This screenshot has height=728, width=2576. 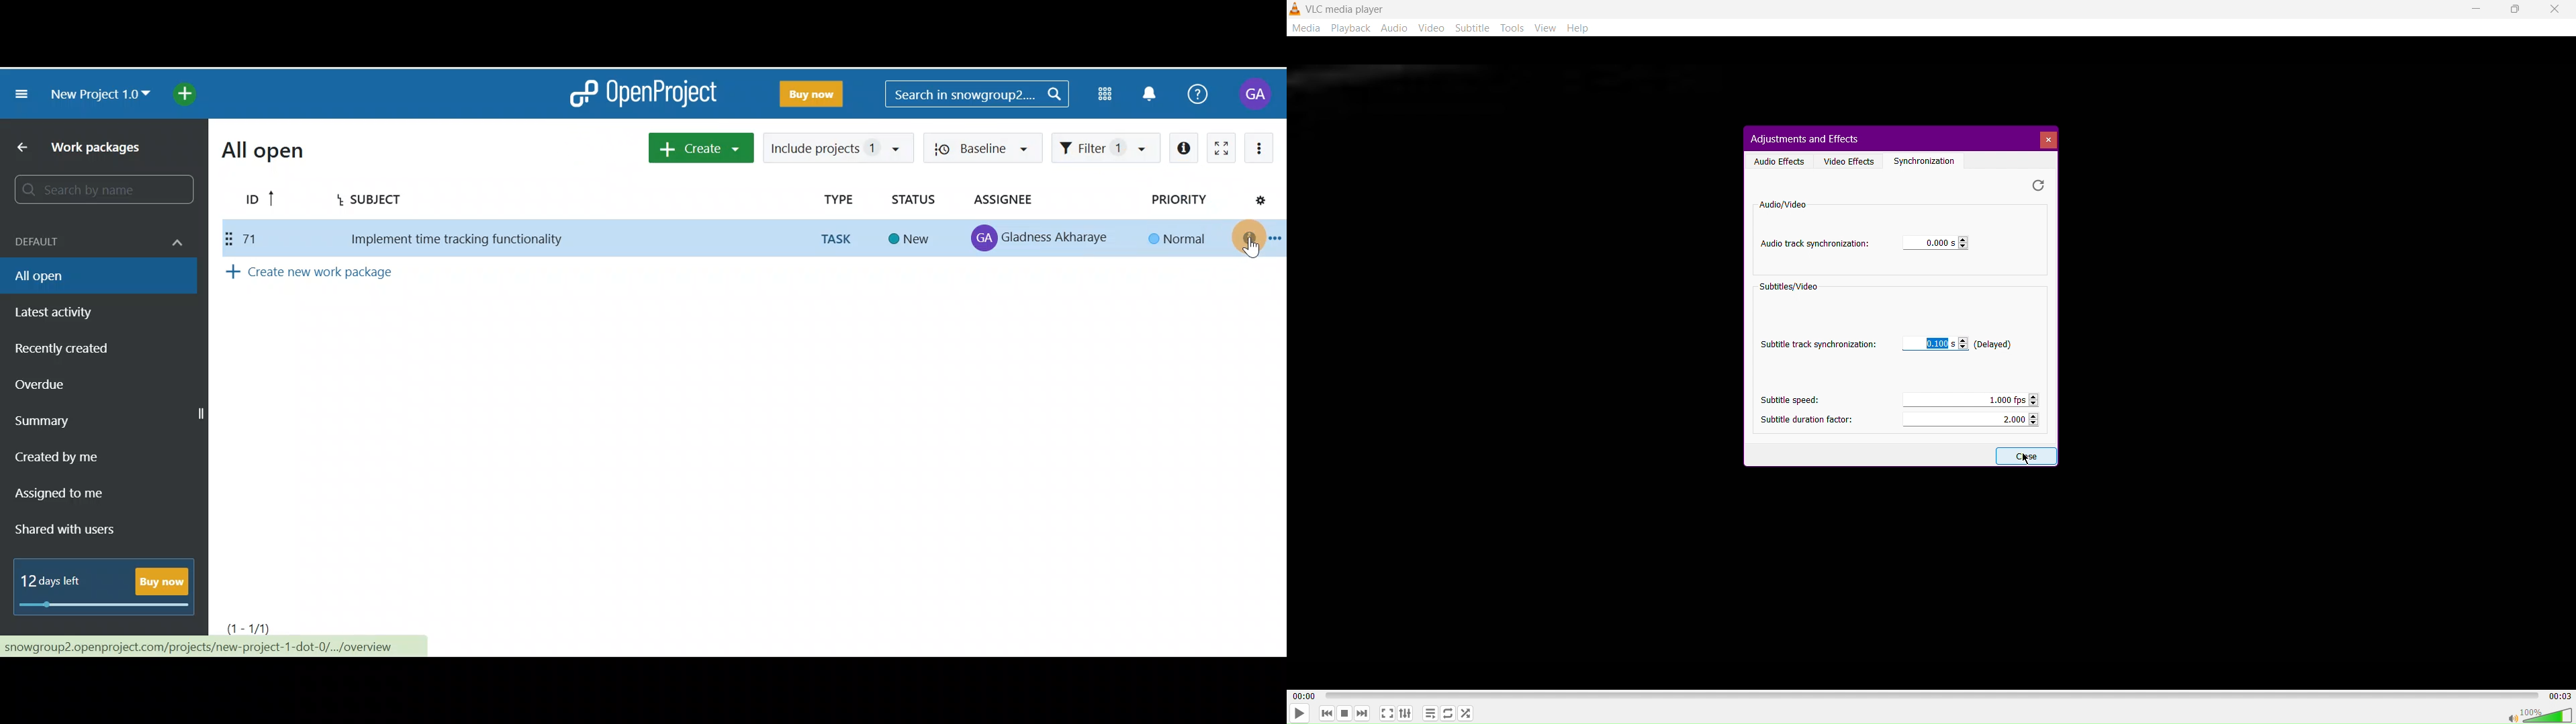 What do you see at coordinates (1805, 138) in the screenshot?
I see `Adjustments and Effects` at bounding box center [1805, 138].